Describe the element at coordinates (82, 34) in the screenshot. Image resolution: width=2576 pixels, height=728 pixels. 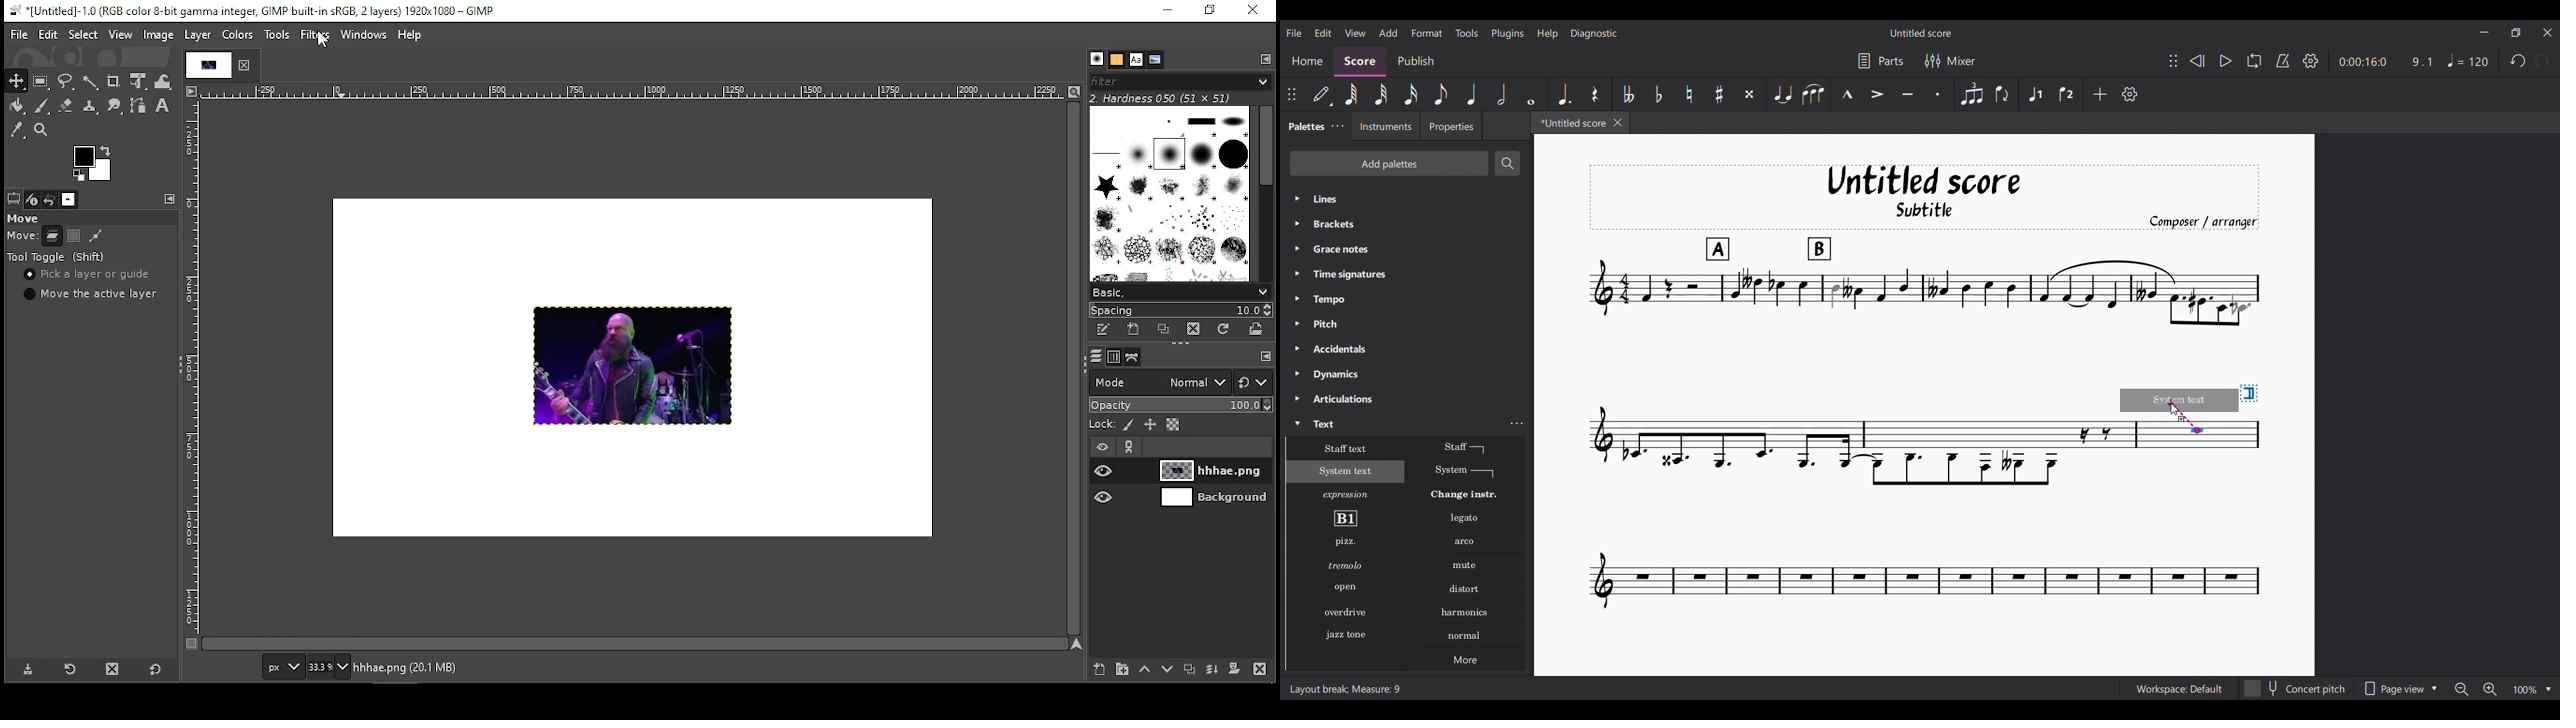
I see `select` at that location.